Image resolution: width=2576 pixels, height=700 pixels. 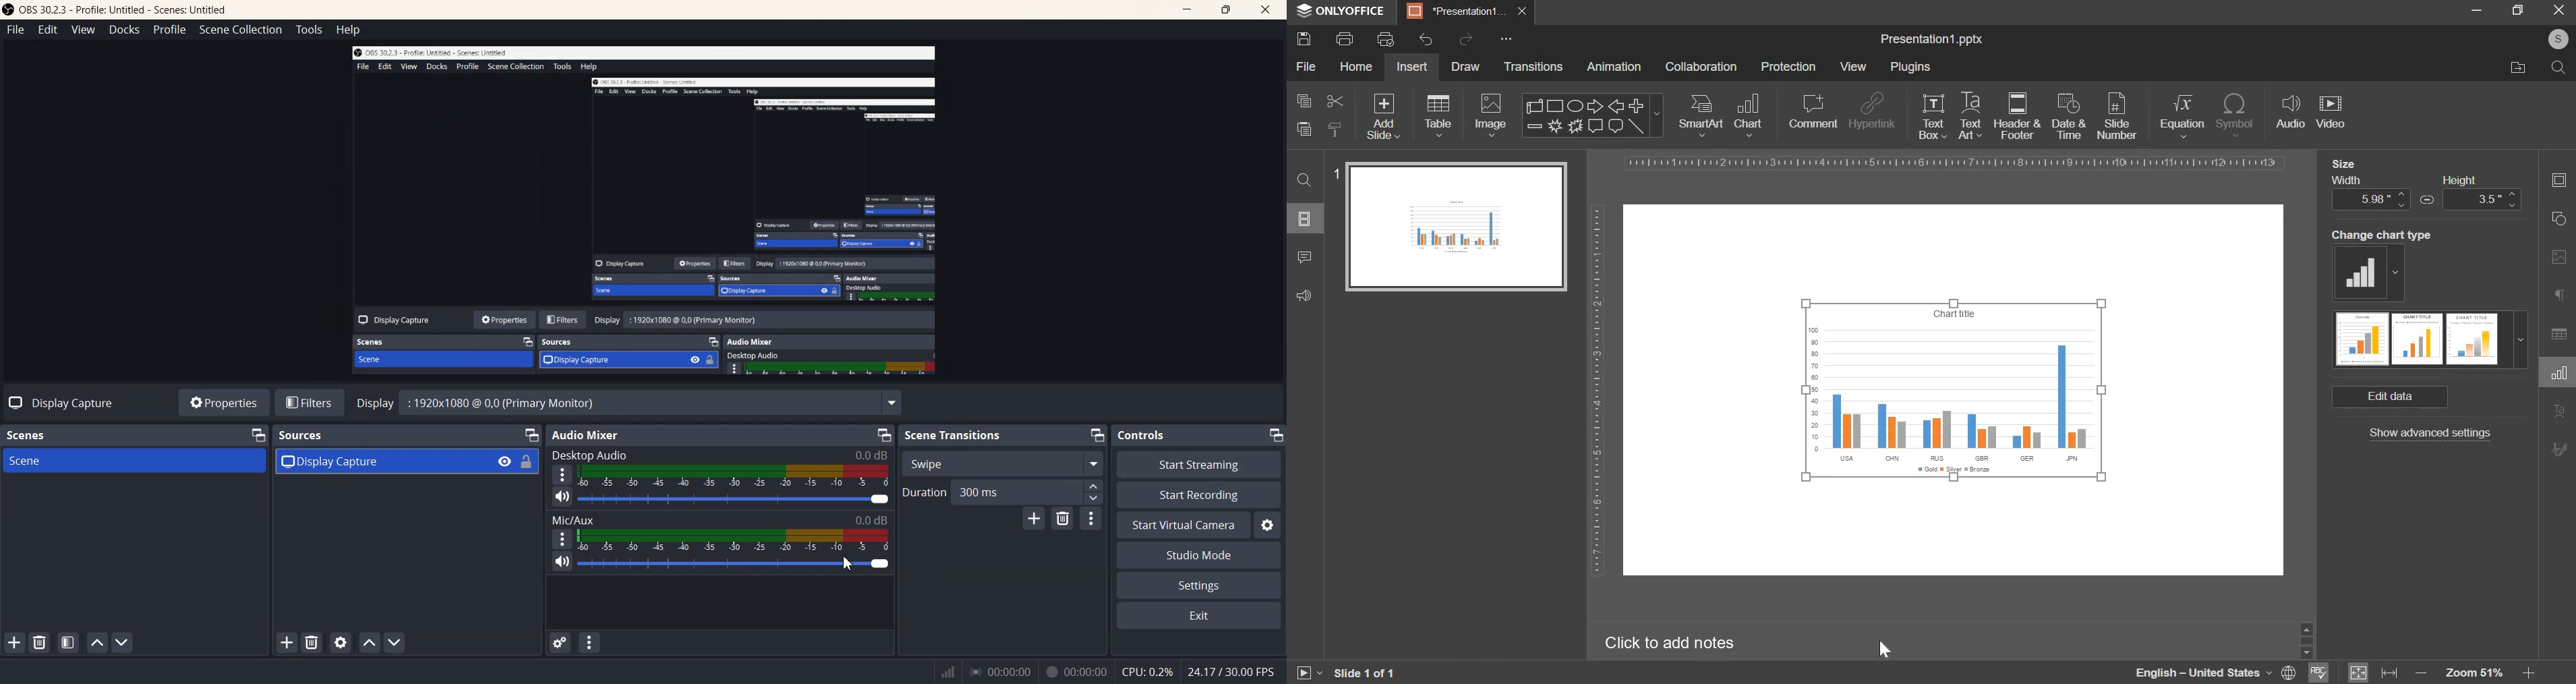 I want to click on Minimize, so click(x=530, y=436).